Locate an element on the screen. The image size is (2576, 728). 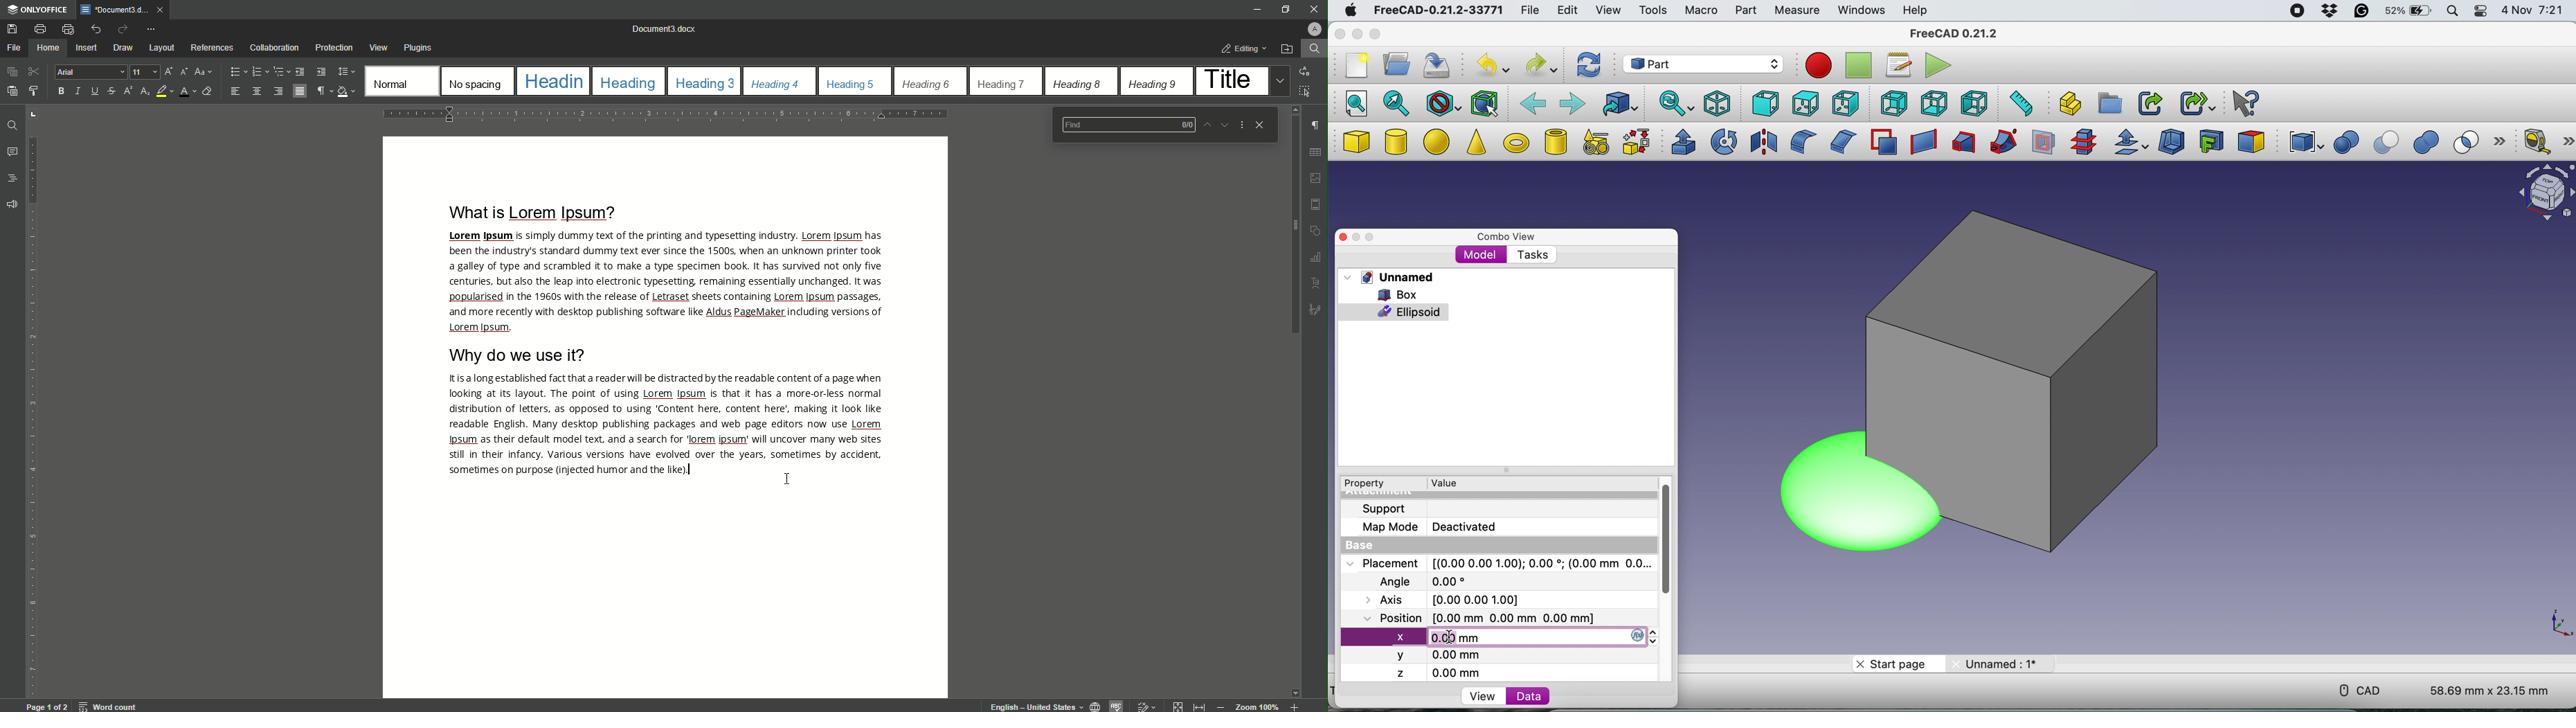
base is located at coordinates (1356, 546).